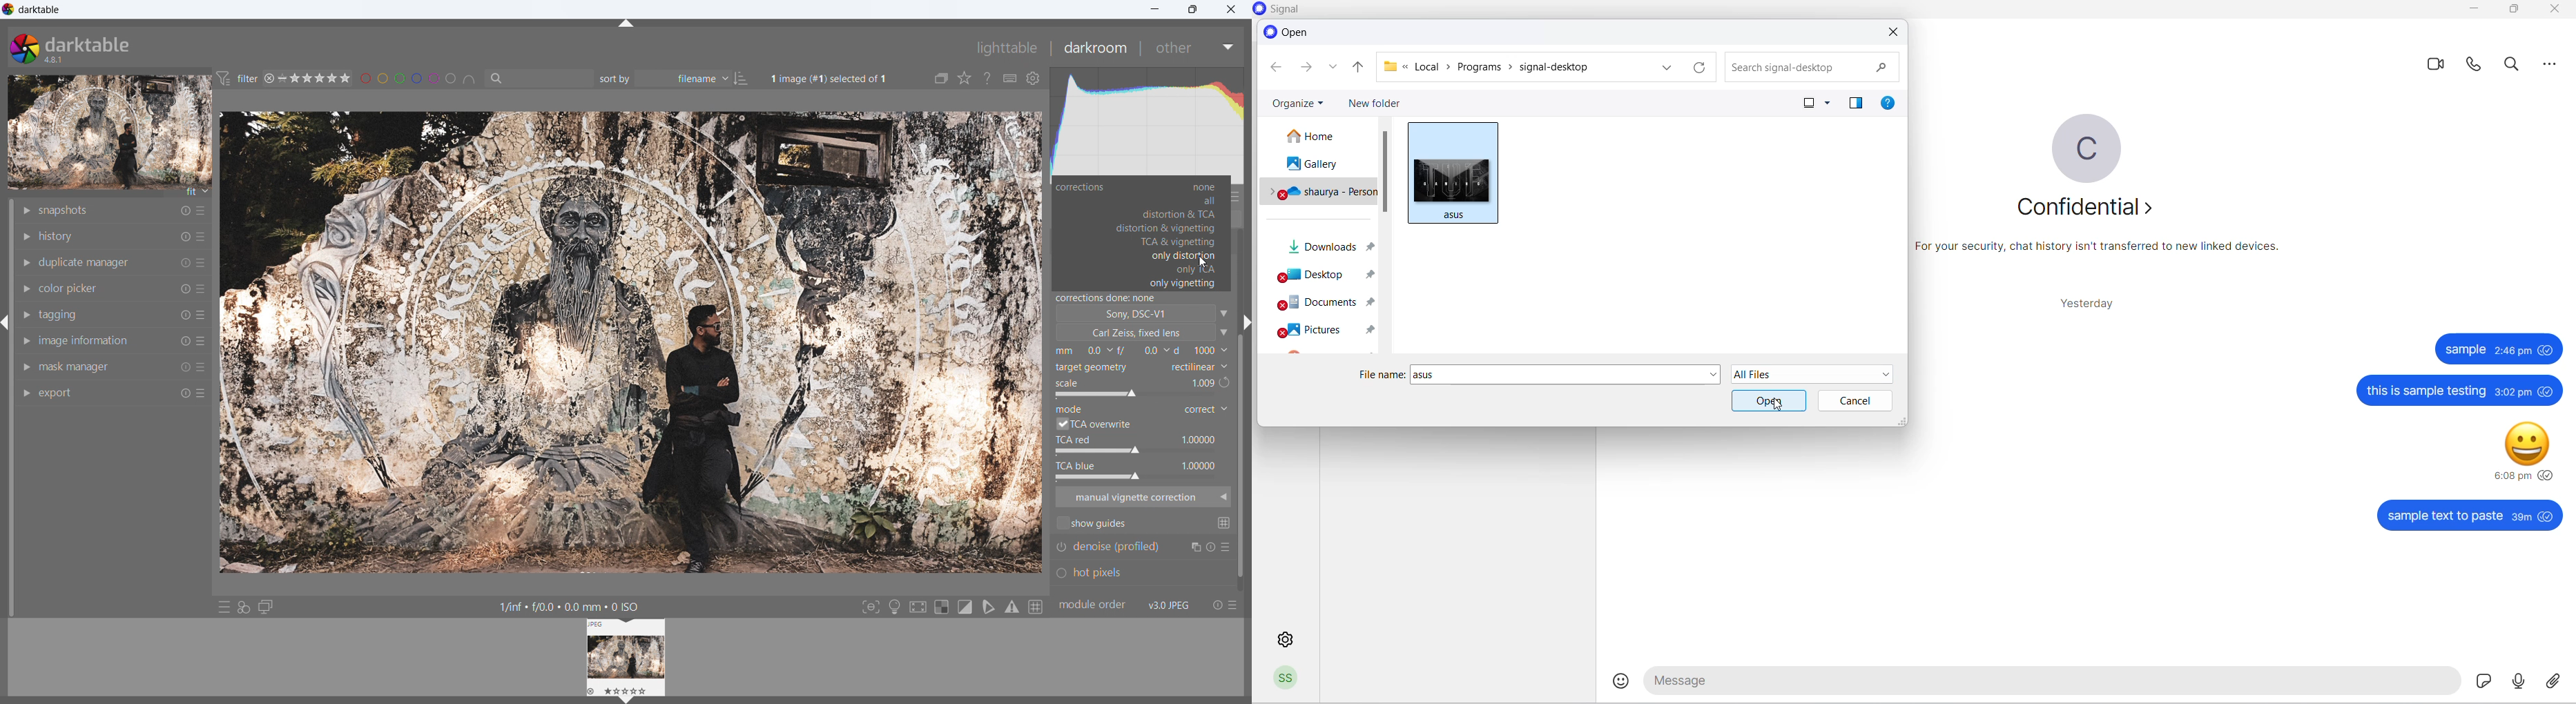  I want to click on module order v3.0 jpeg, so click(1127, 604).